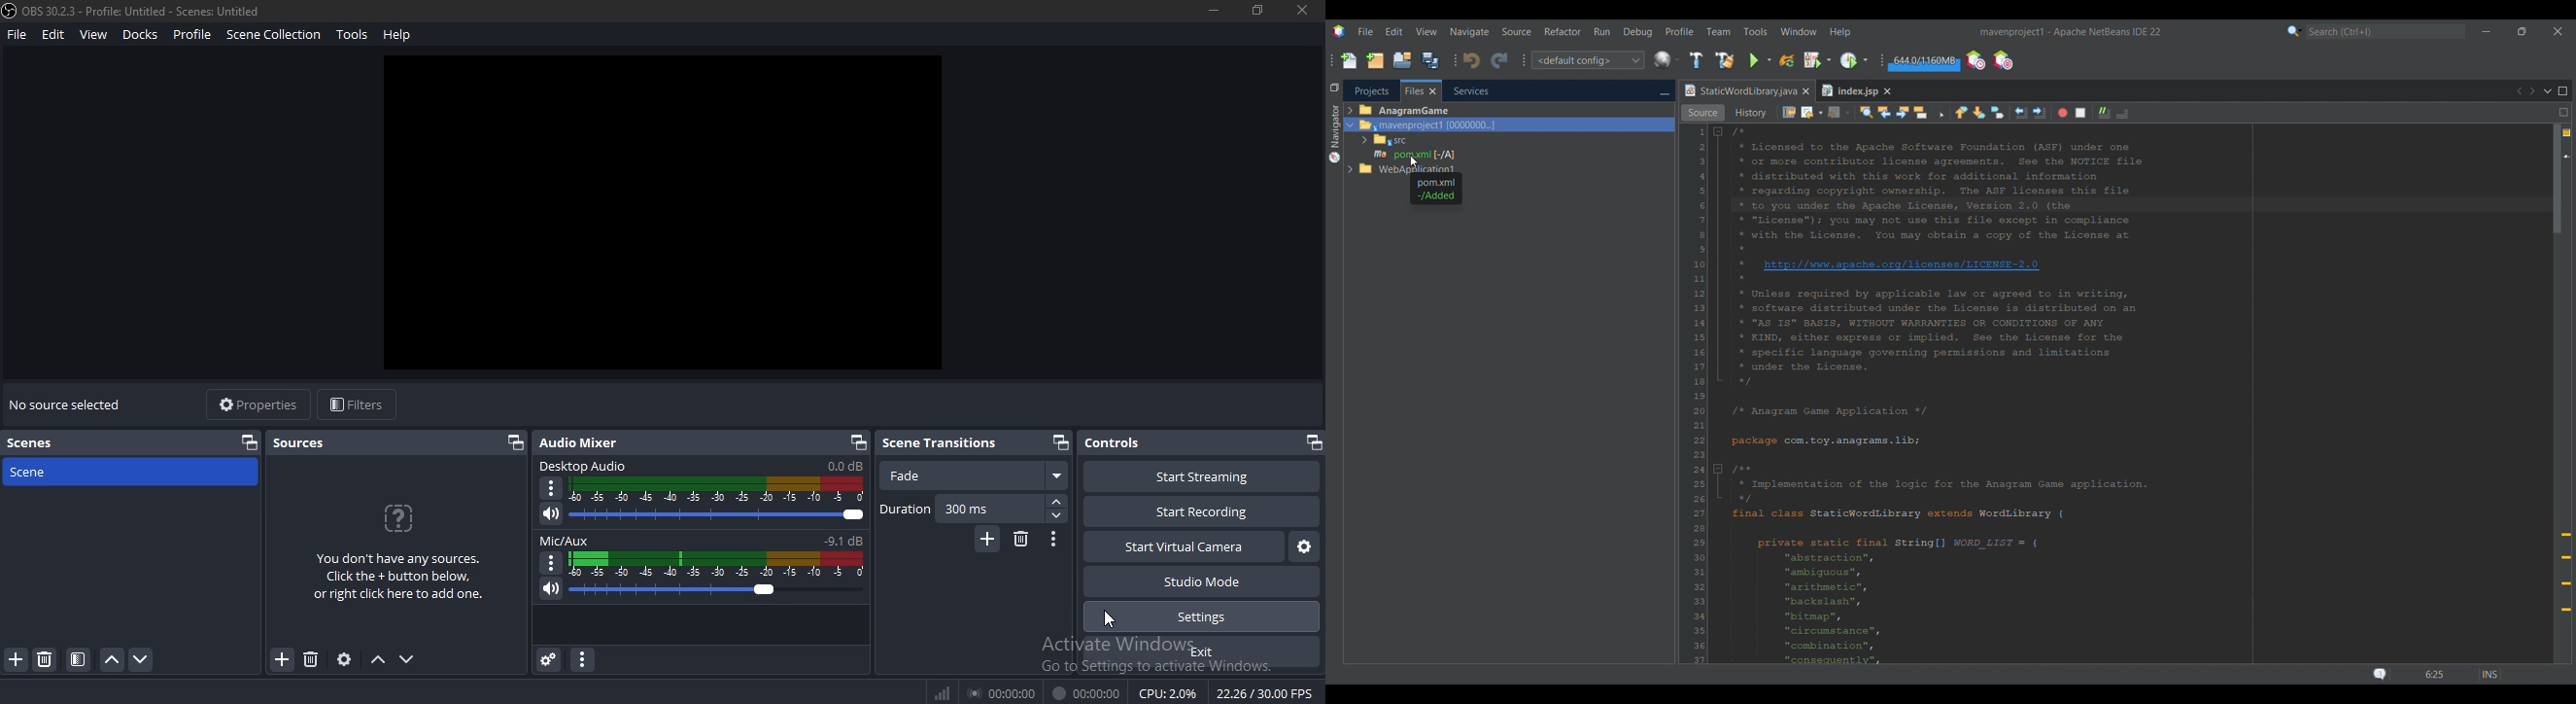 This screenshot has width=2576, height=728. What do you see at coordinates (1201, 616) in the screenshot?
I see `settings` at bounding box center [1201, 616].